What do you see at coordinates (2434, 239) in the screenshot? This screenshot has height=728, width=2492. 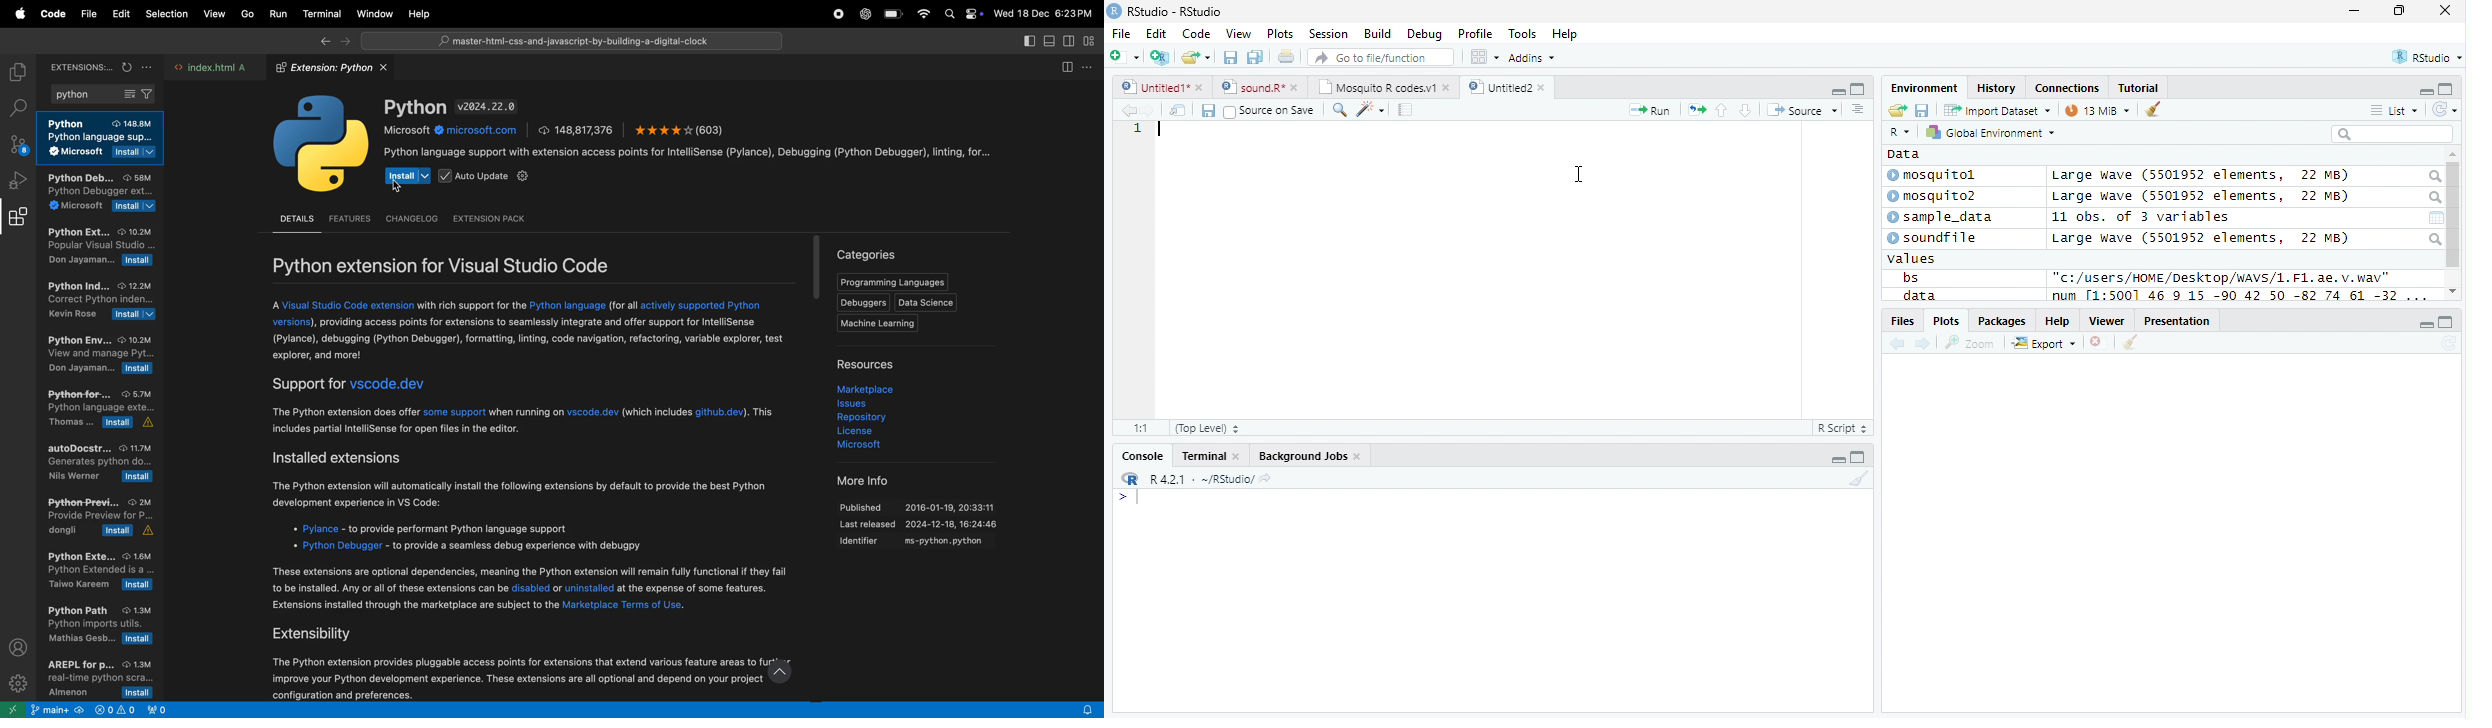 I see `search` at bounding box center [2434, 239].